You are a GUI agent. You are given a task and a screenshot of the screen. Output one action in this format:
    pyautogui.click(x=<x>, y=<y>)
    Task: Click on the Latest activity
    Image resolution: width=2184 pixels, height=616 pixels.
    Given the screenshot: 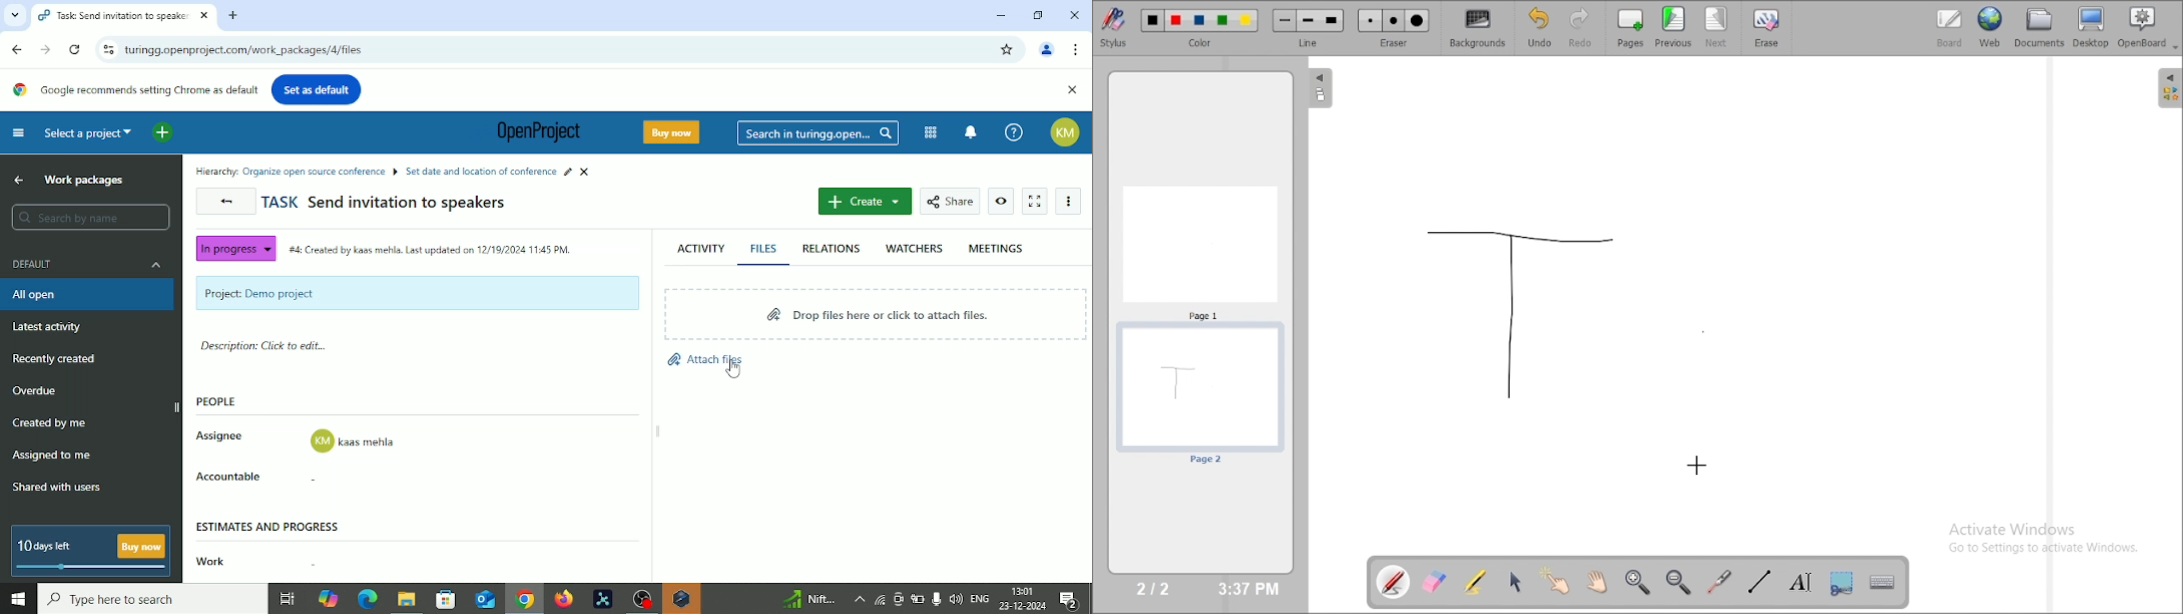 What is the action you would take?
    pyautogui.click(x=48, y=327)
    